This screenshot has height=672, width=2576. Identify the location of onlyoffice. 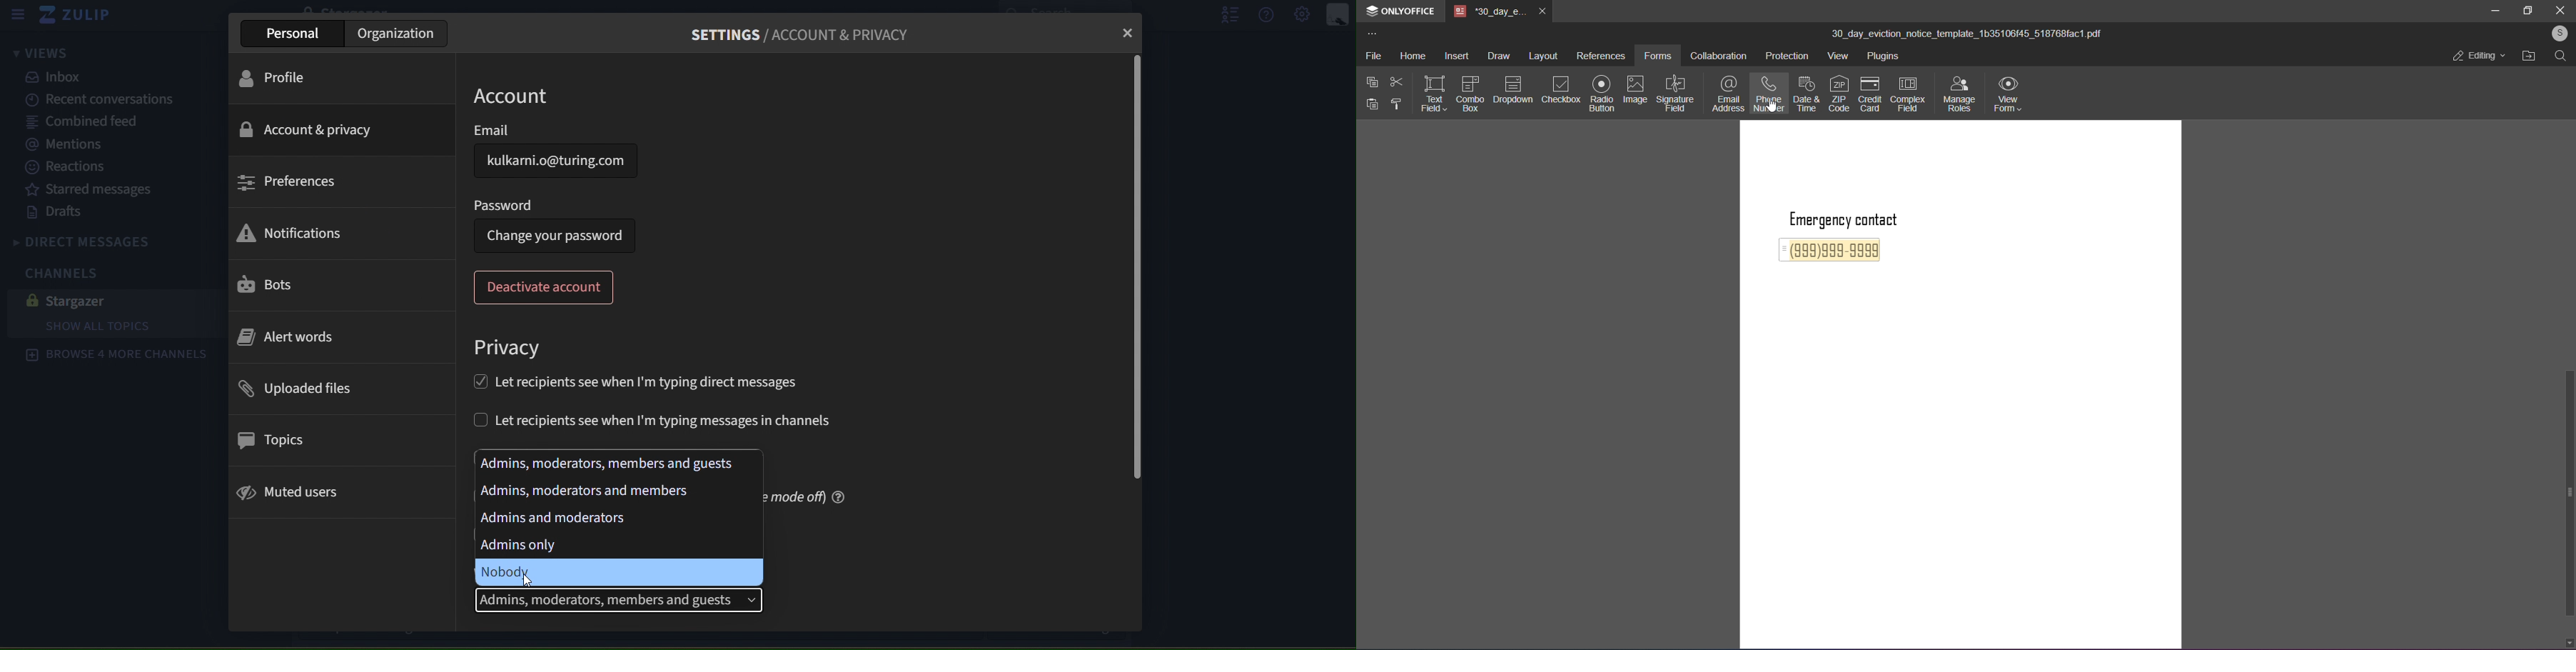
(1408, 11).